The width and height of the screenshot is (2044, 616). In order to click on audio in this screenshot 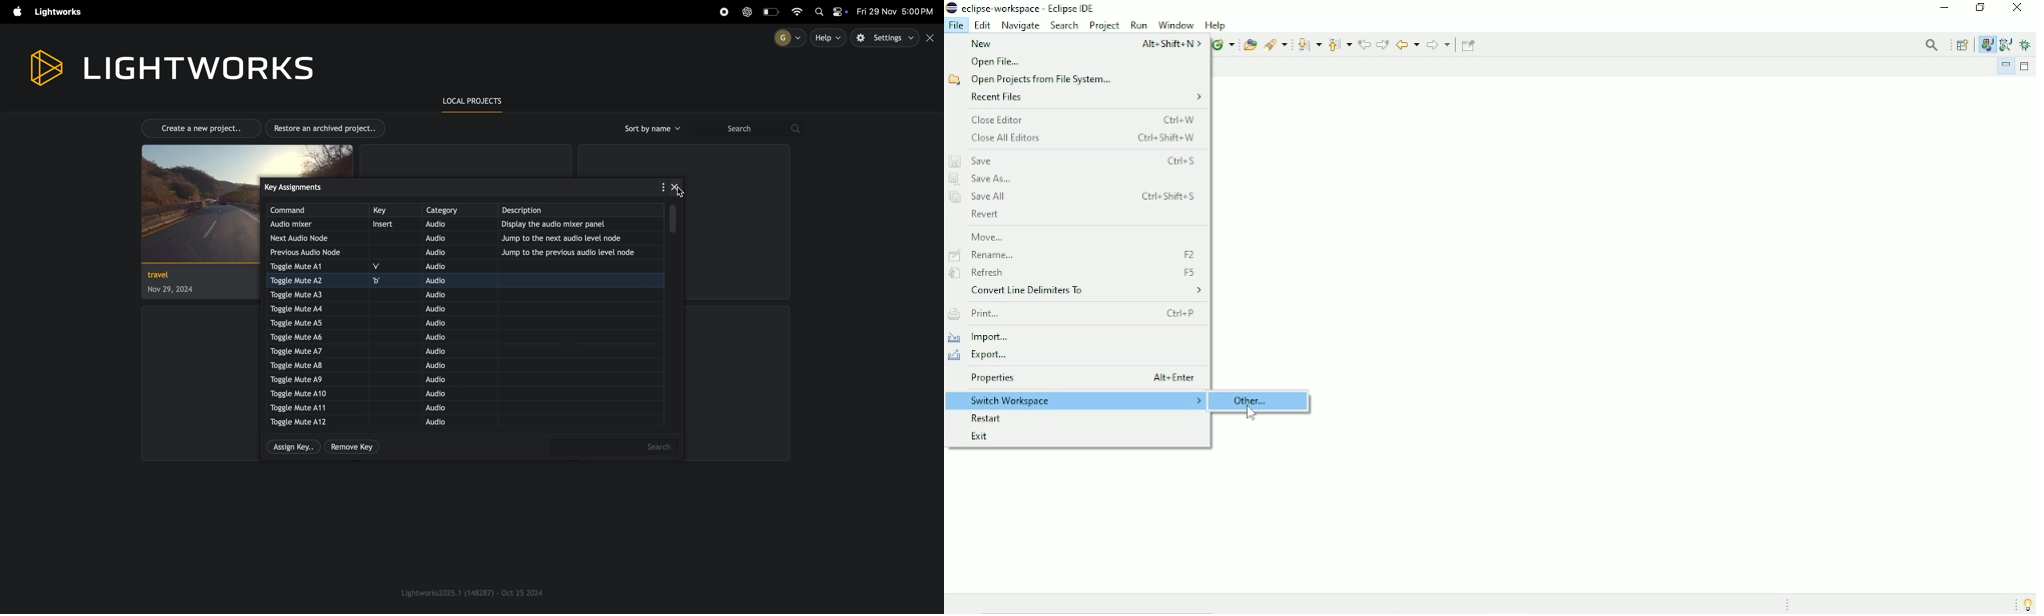, I will do `click(450, 266)`.